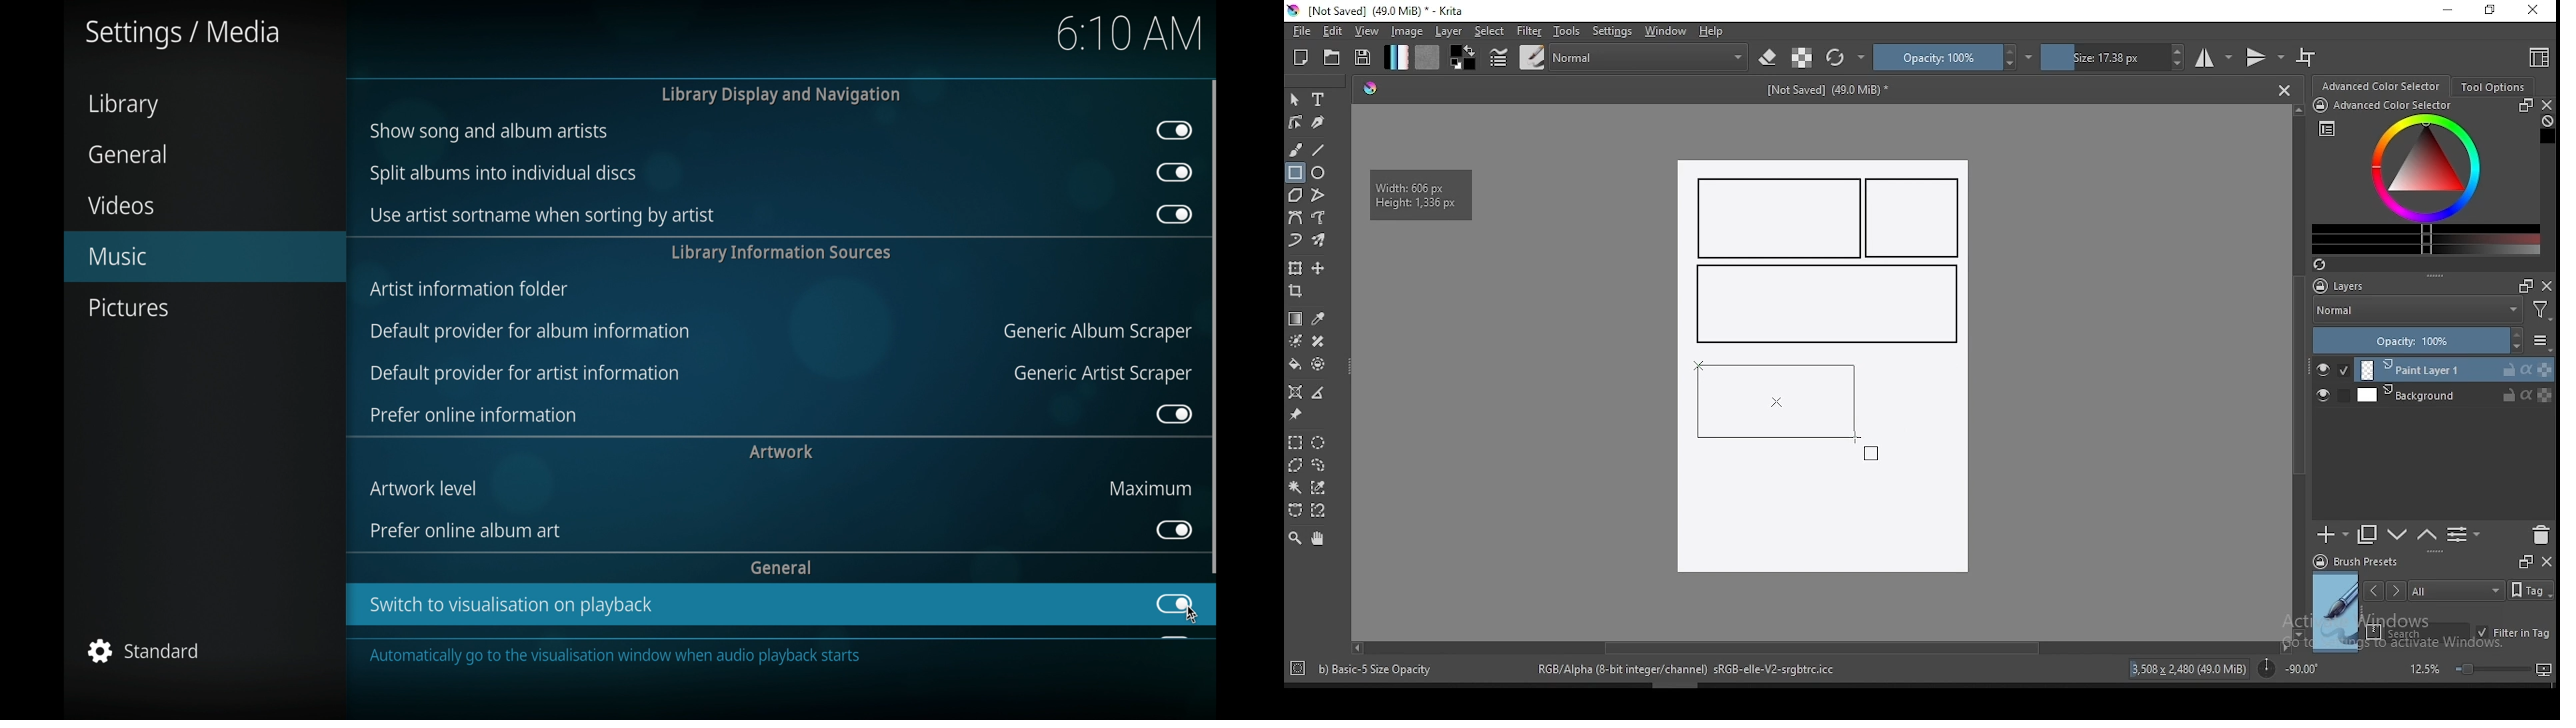 The width and height of the screenshot is (2576, 728). Describe the element at coordinates (1295, 267) in the screenshot. I see `transform a layer or a selection` at that location.